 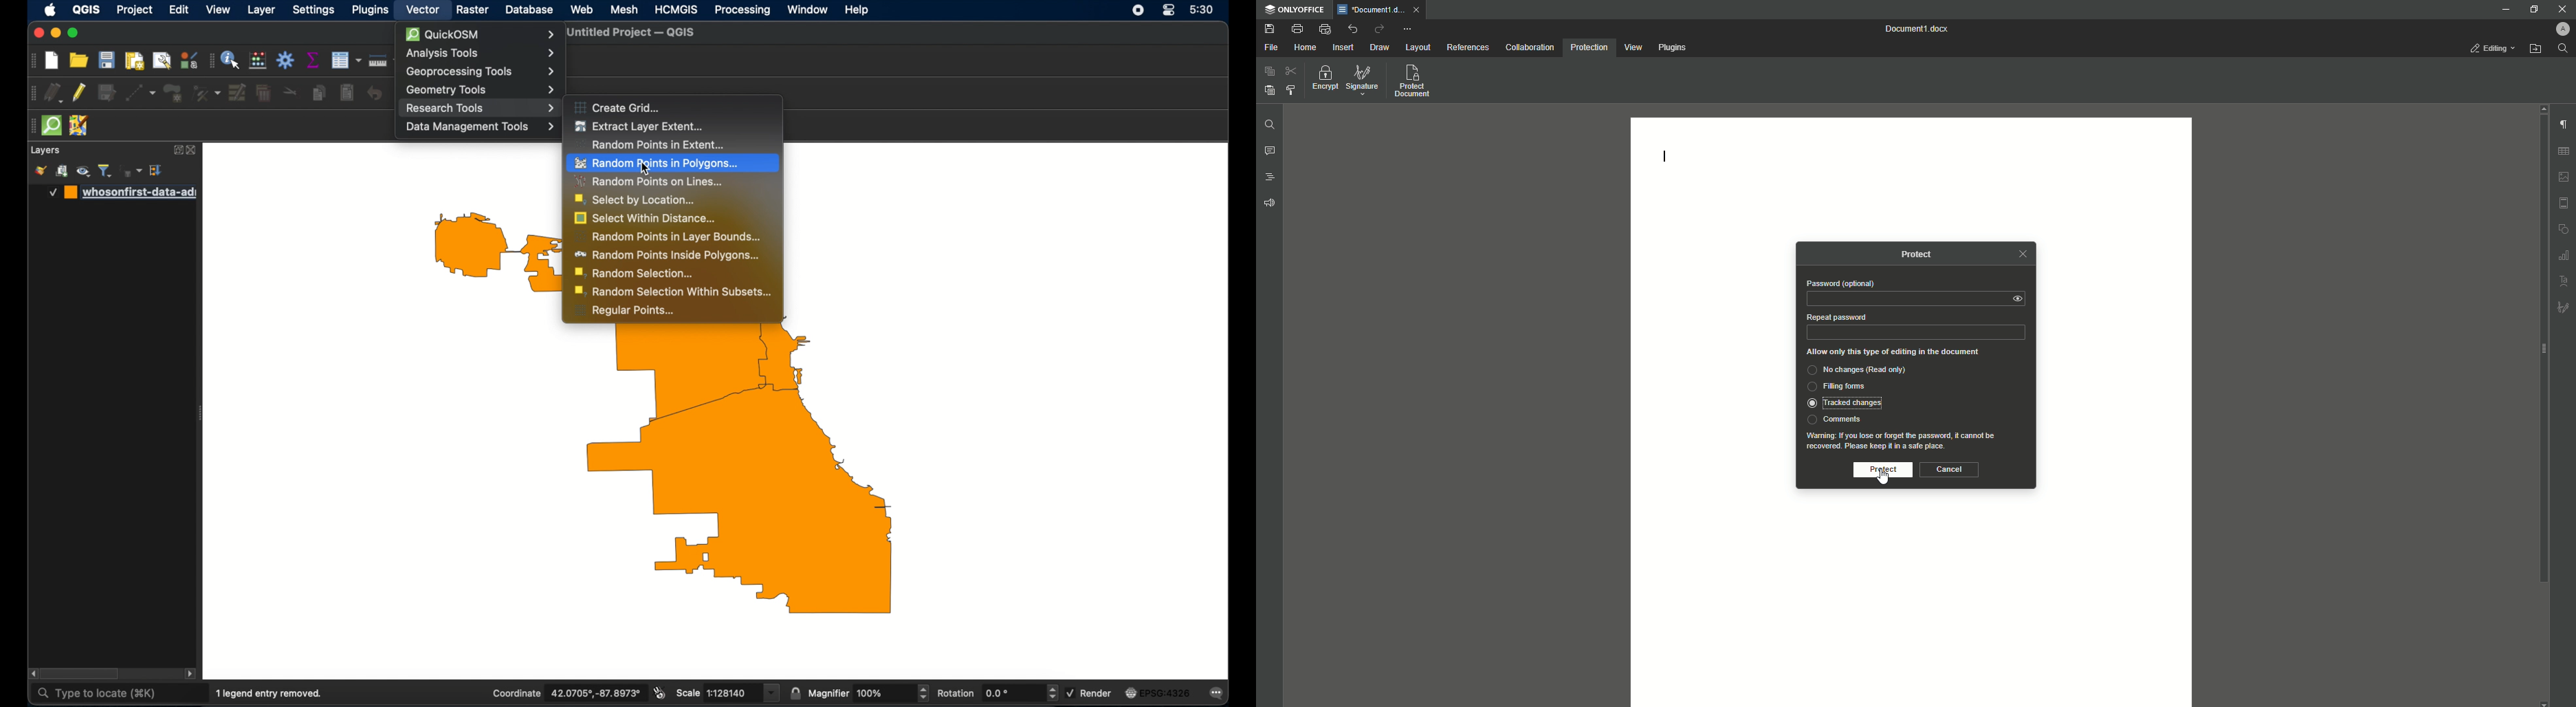 What do you see at coordinates (1379, 28) in the screenshot?
I see `Redo` at bounding box center [1379, 28].